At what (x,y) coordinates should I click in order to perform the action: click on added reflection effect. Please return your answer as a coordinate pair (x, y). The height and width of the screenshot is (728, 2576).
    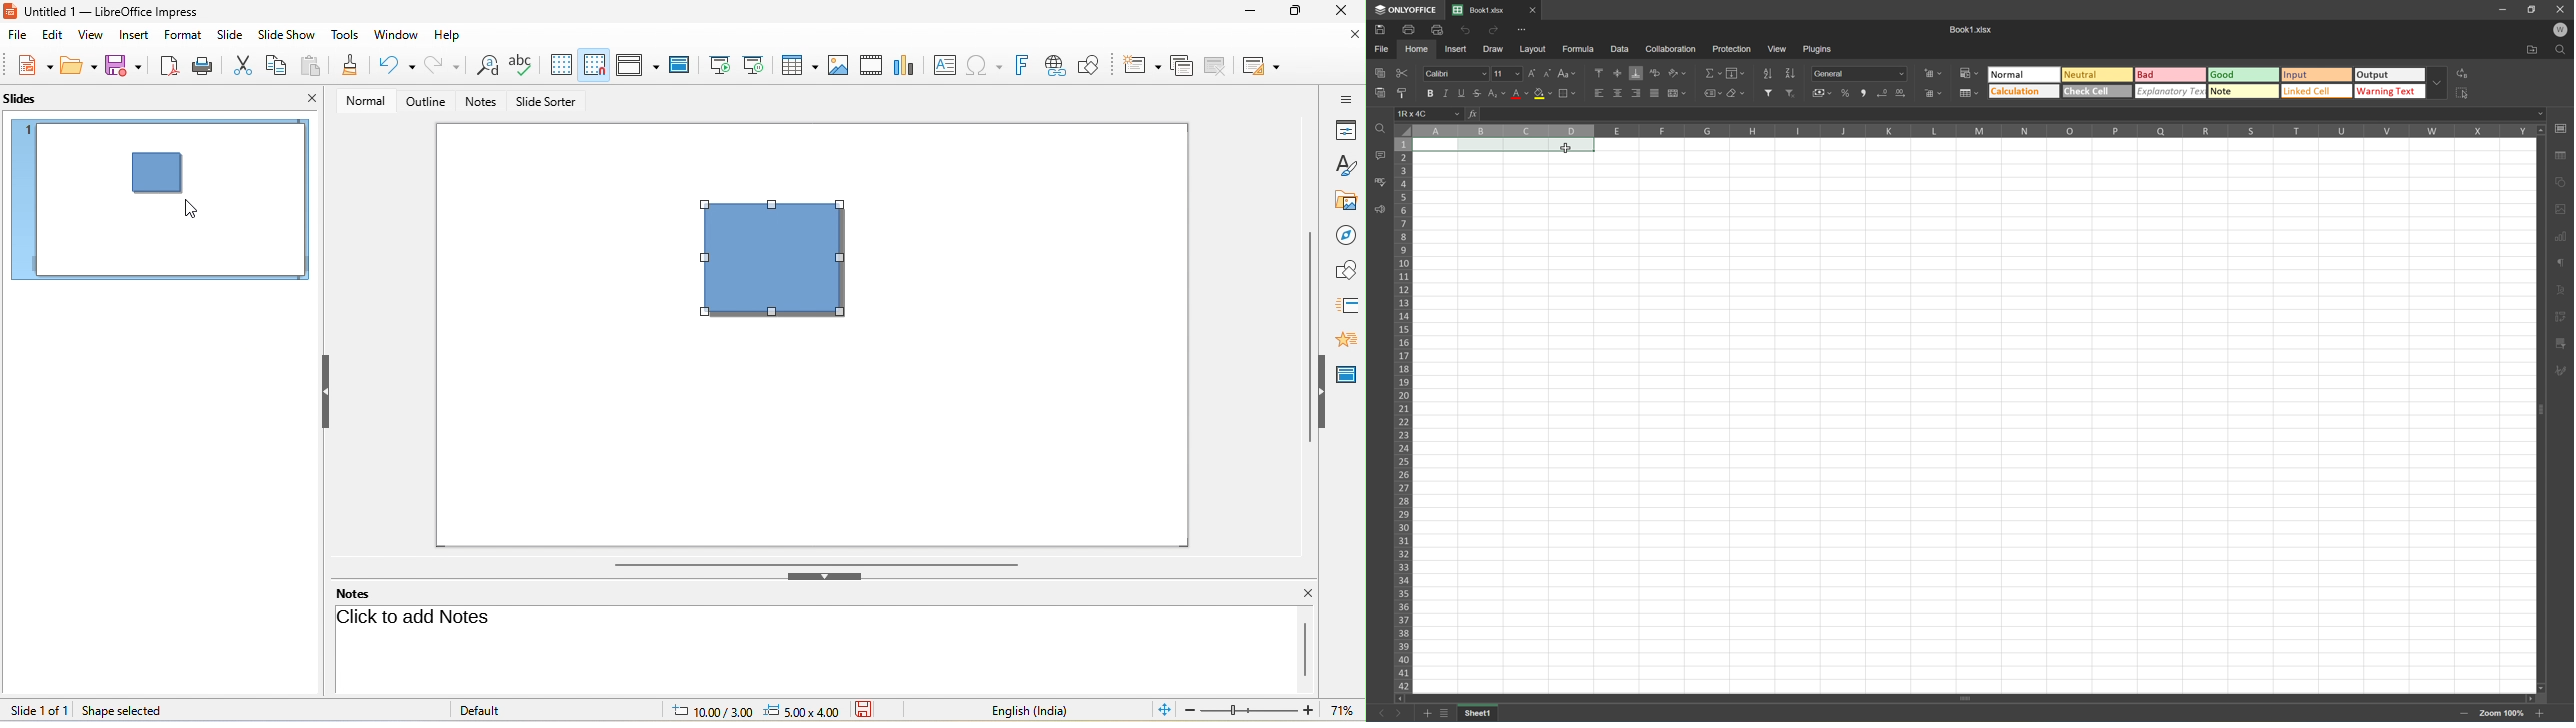
    Looking at the image, I should click on (167, 183).